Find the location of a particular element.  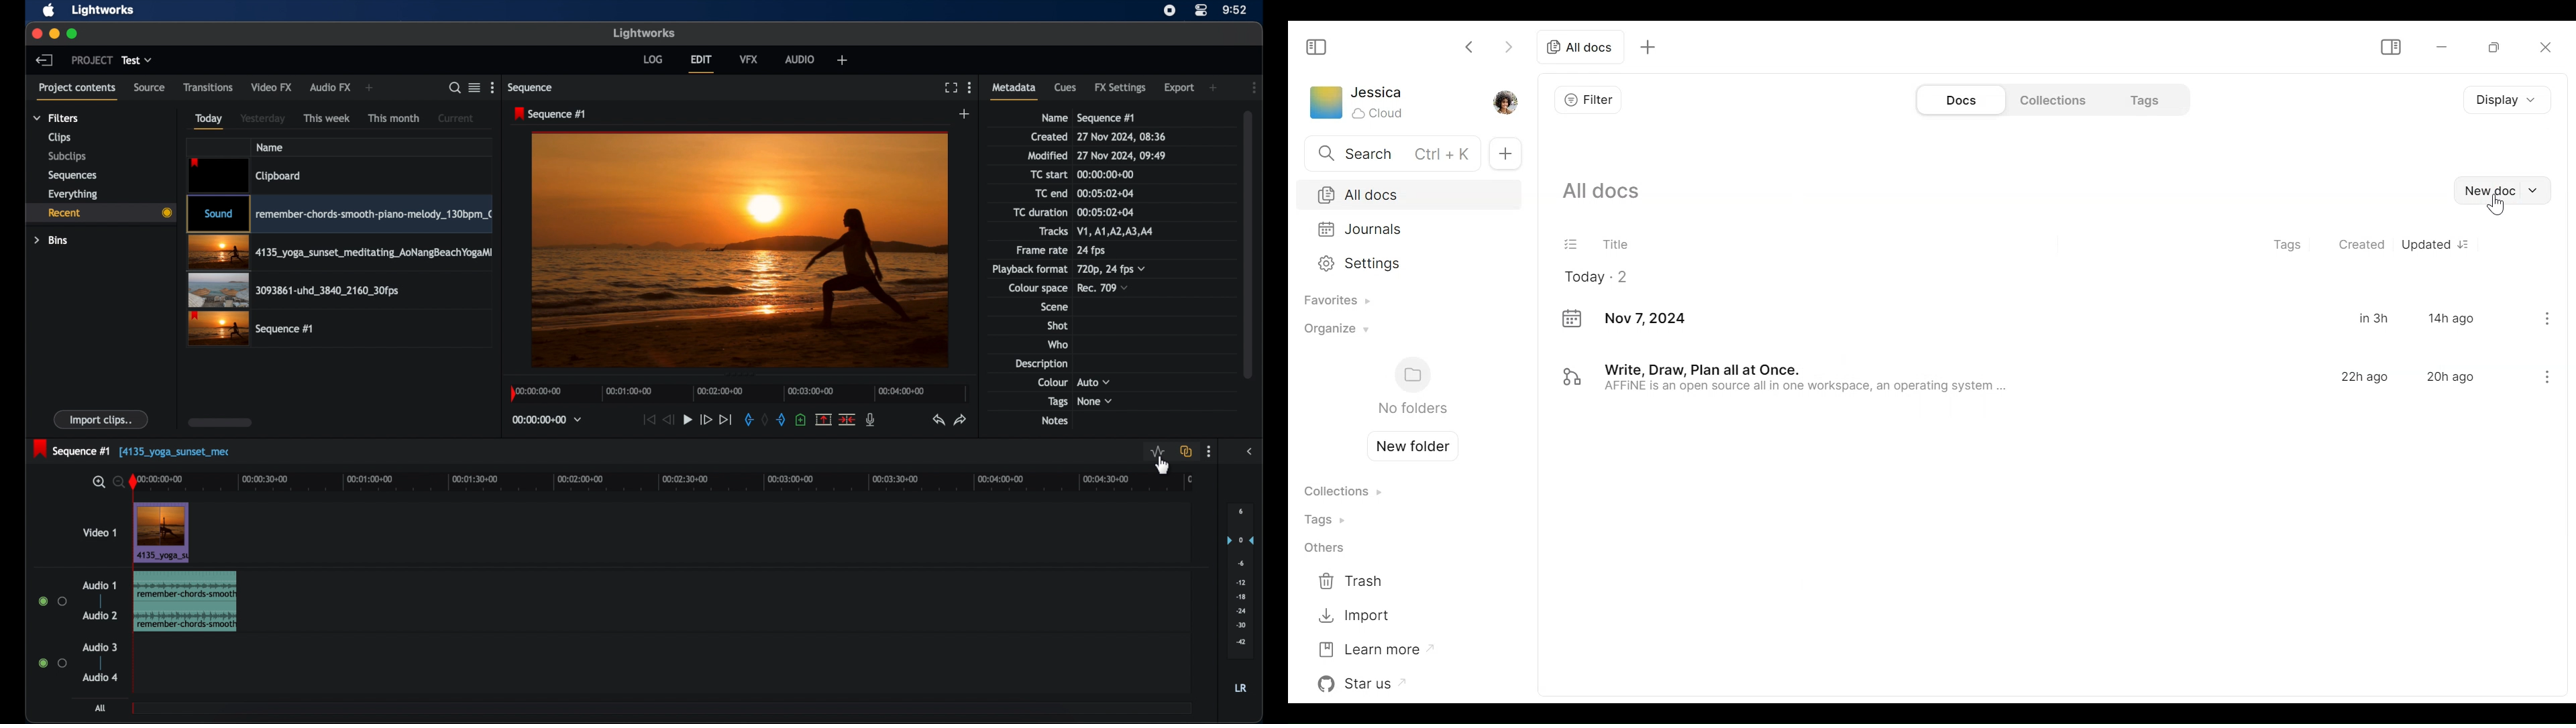

tc duration is located at coordinates (1039, 212).